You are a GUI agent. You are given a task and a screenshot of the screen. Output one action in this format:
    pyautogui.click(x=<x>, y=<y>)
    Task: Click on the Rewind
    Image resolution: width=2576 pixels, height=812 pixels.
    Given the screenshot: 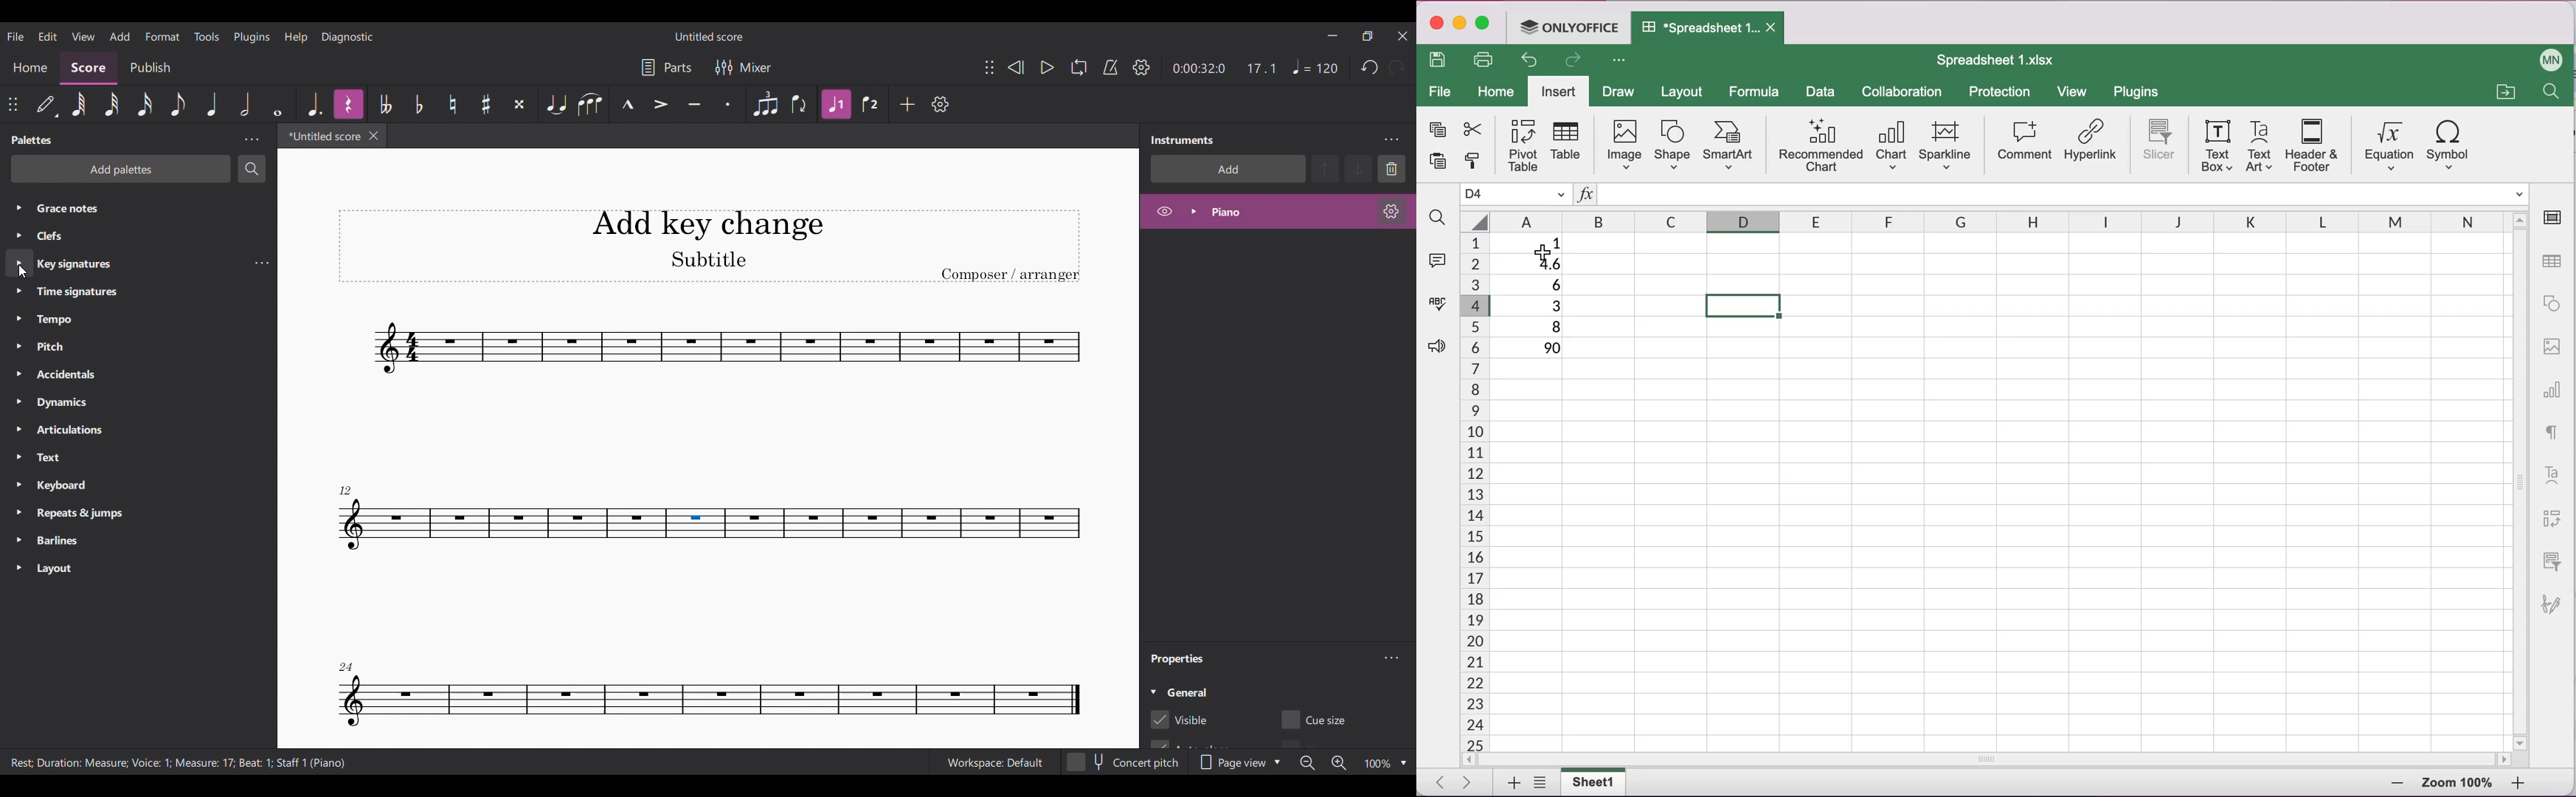 What is the action you would take?
    pyautogui.click(x=1015, y=68)
    